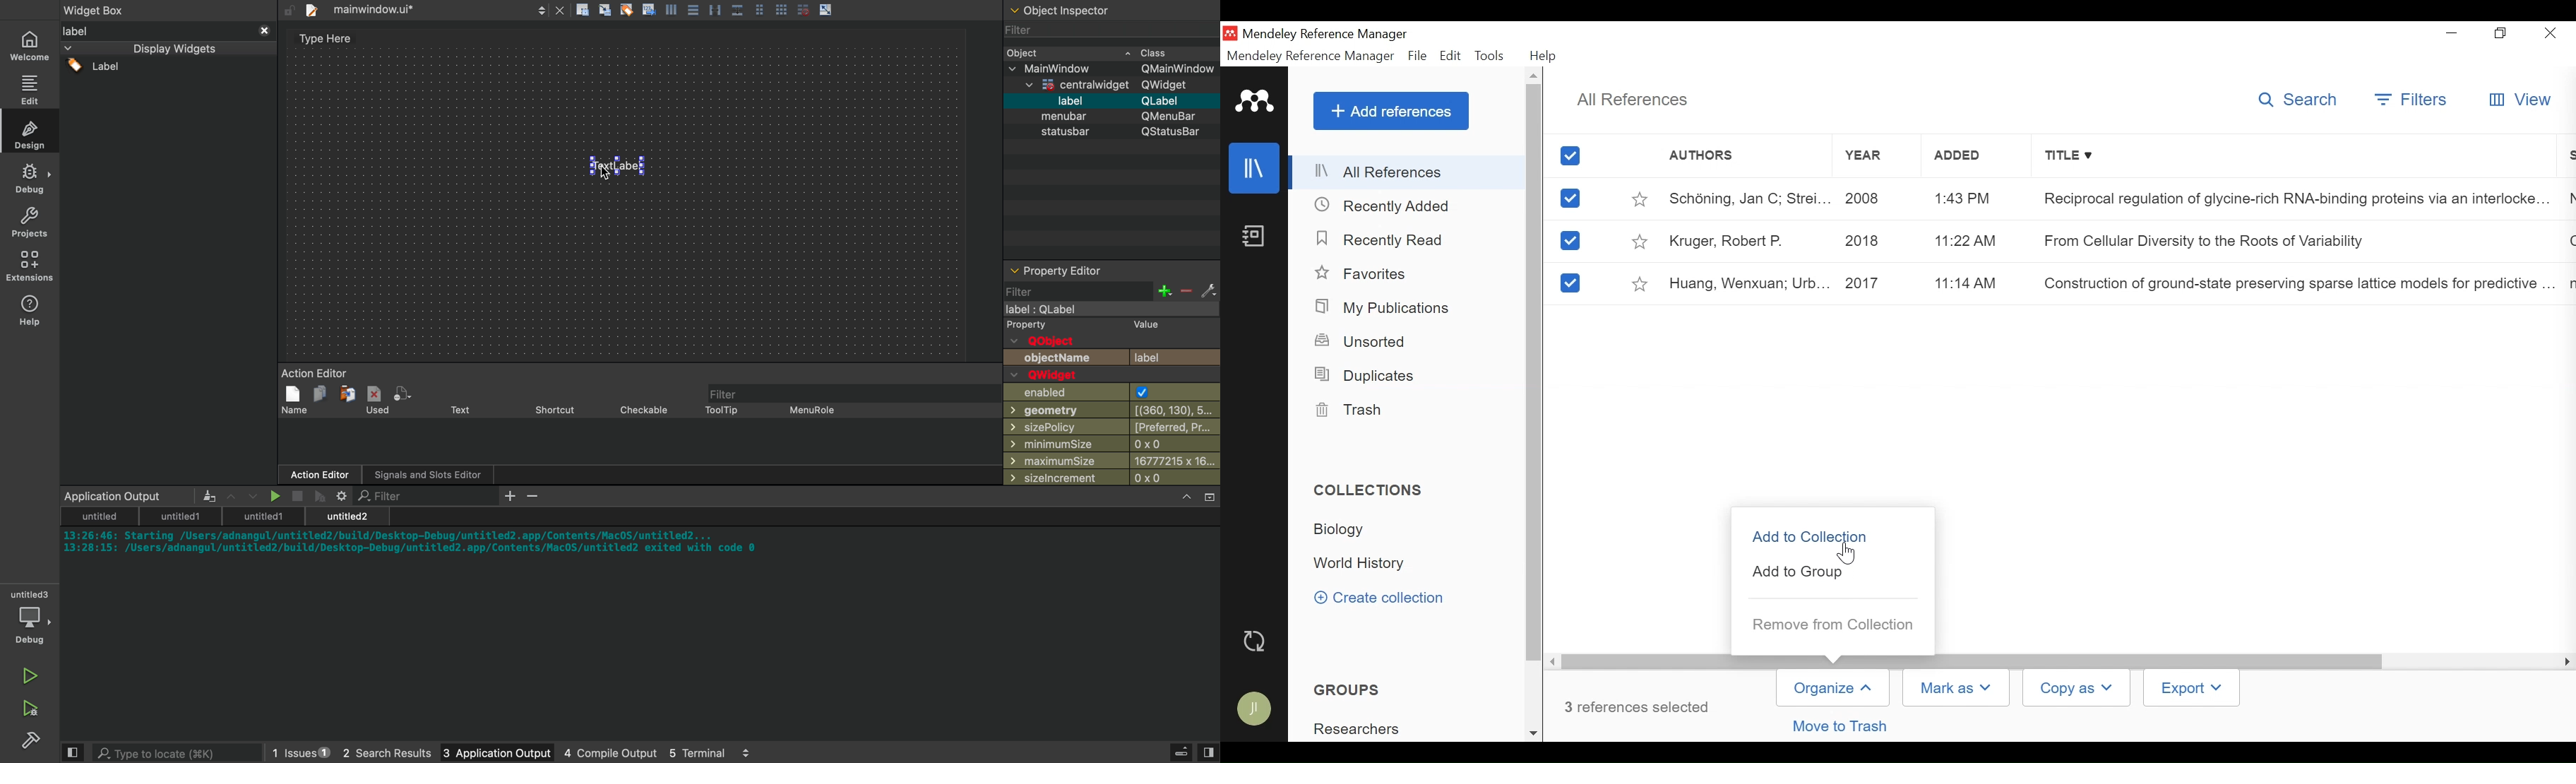 The height and width of the screenshot is (784, 2576). I want to click on Search, so click(2301, 102).